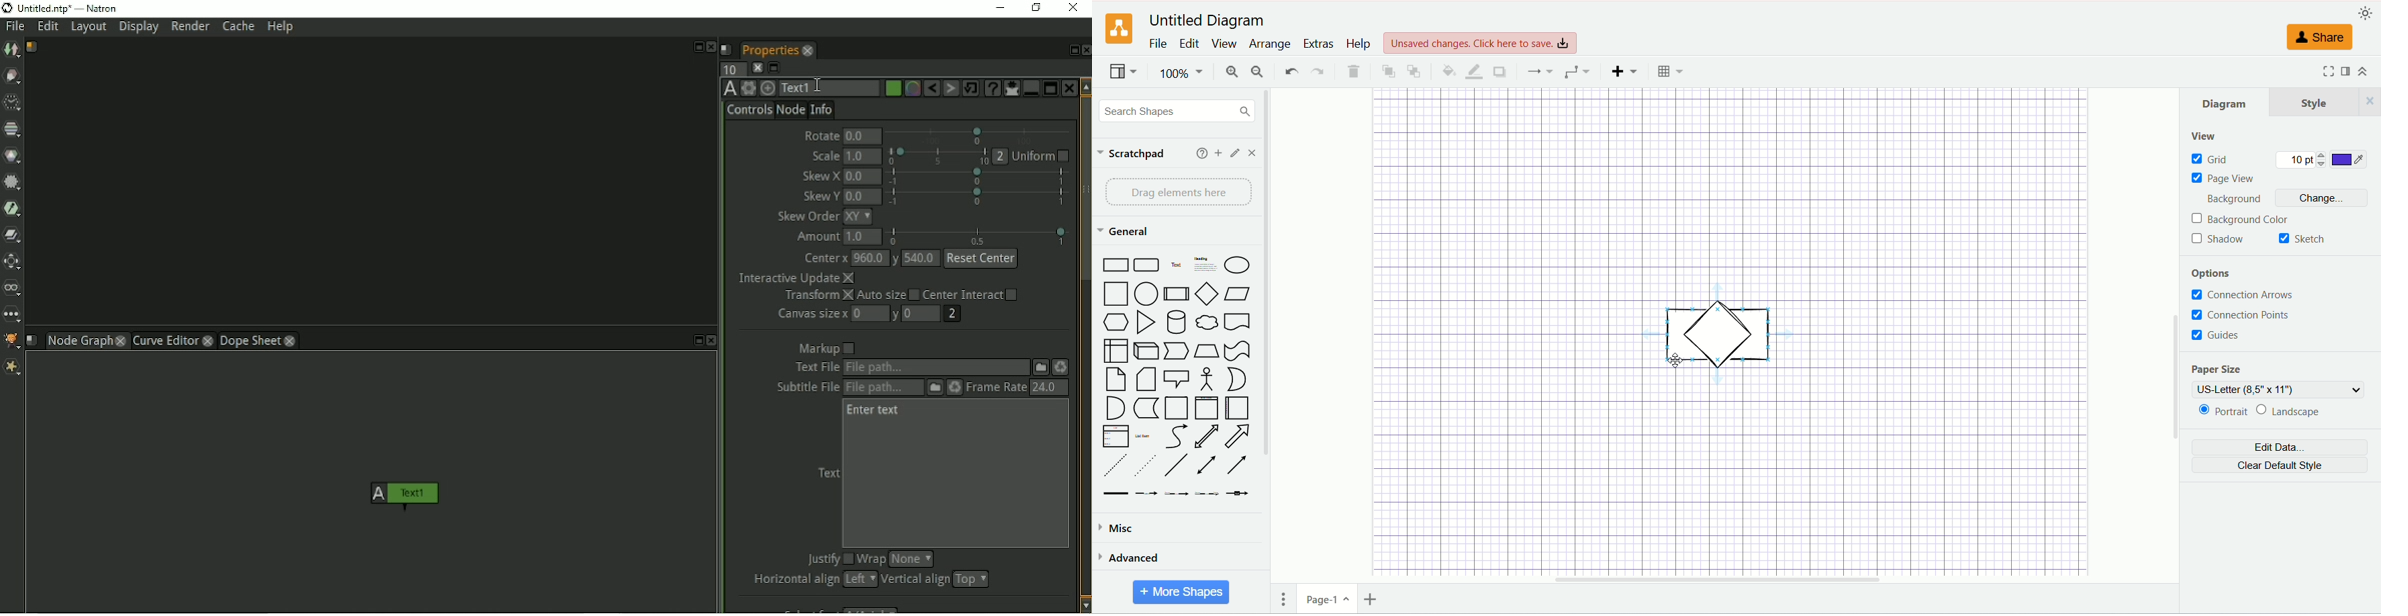 This screenshot has width=2408, height=616. What do you see at coordinates (1236, 293) in the screenshot?
I see `Parallelogram` at bounding box center [1236, 293].